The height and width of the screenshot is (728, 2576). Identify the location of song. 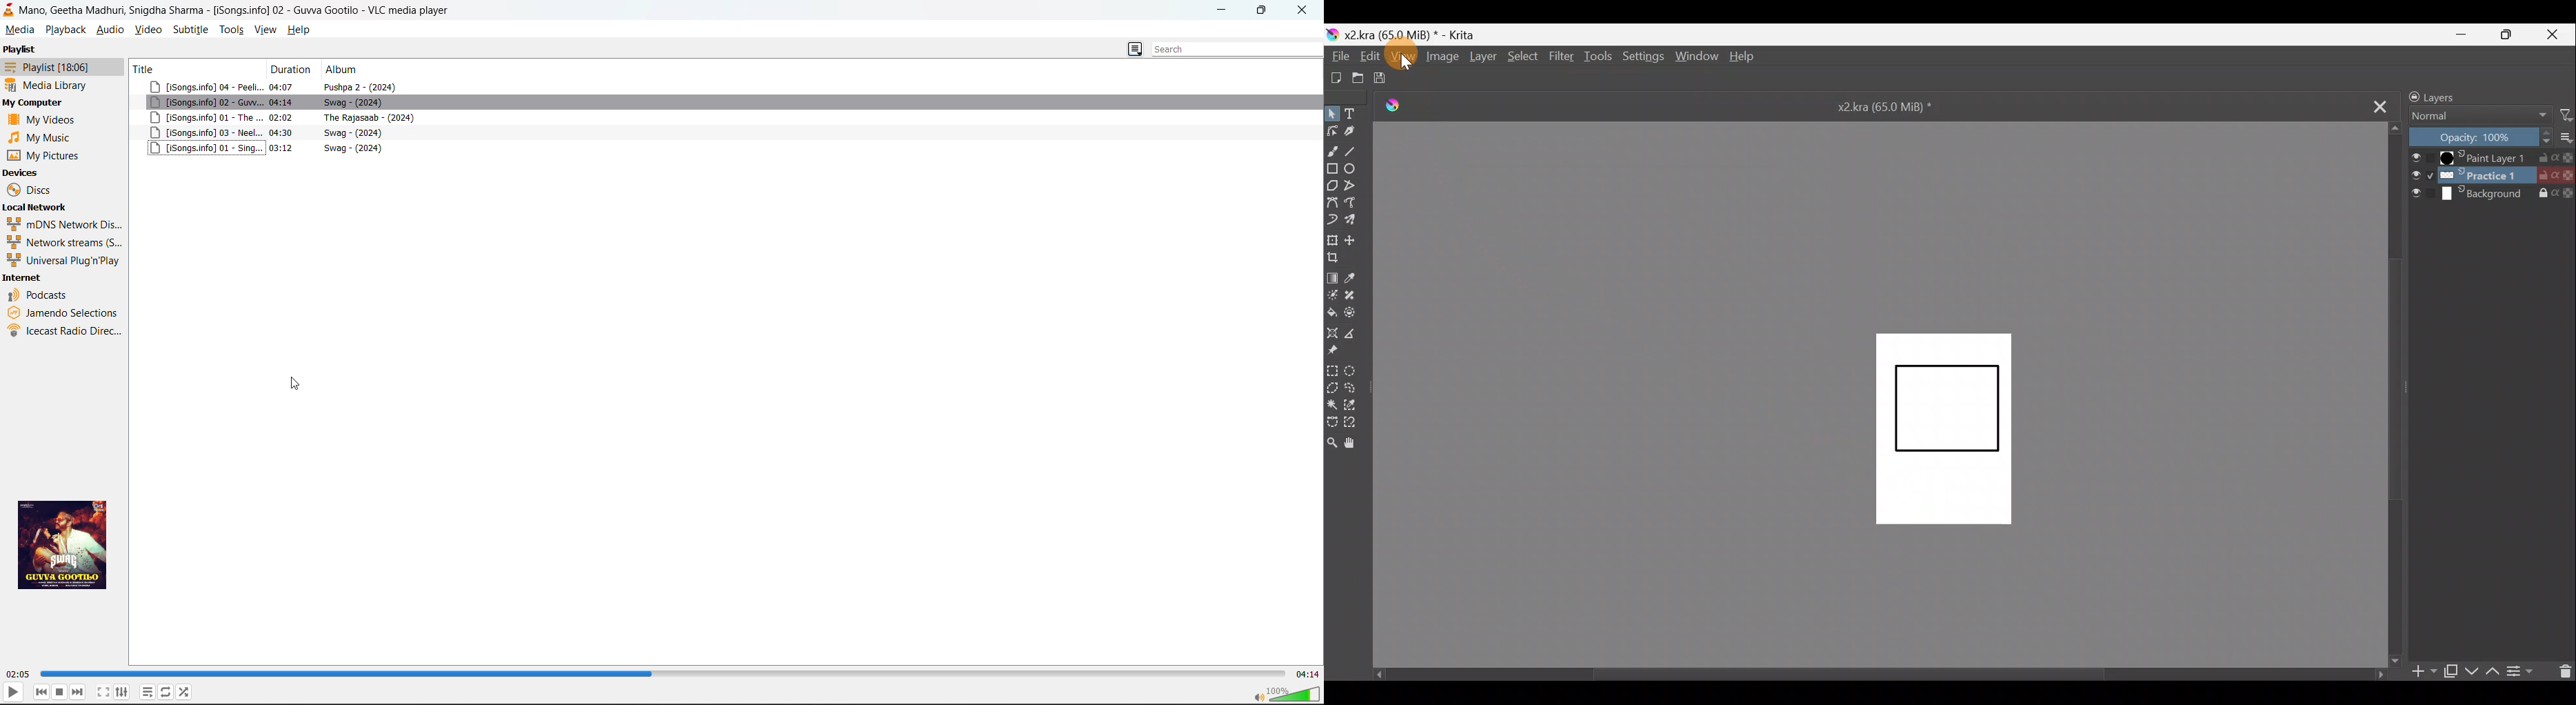
(727, 133).